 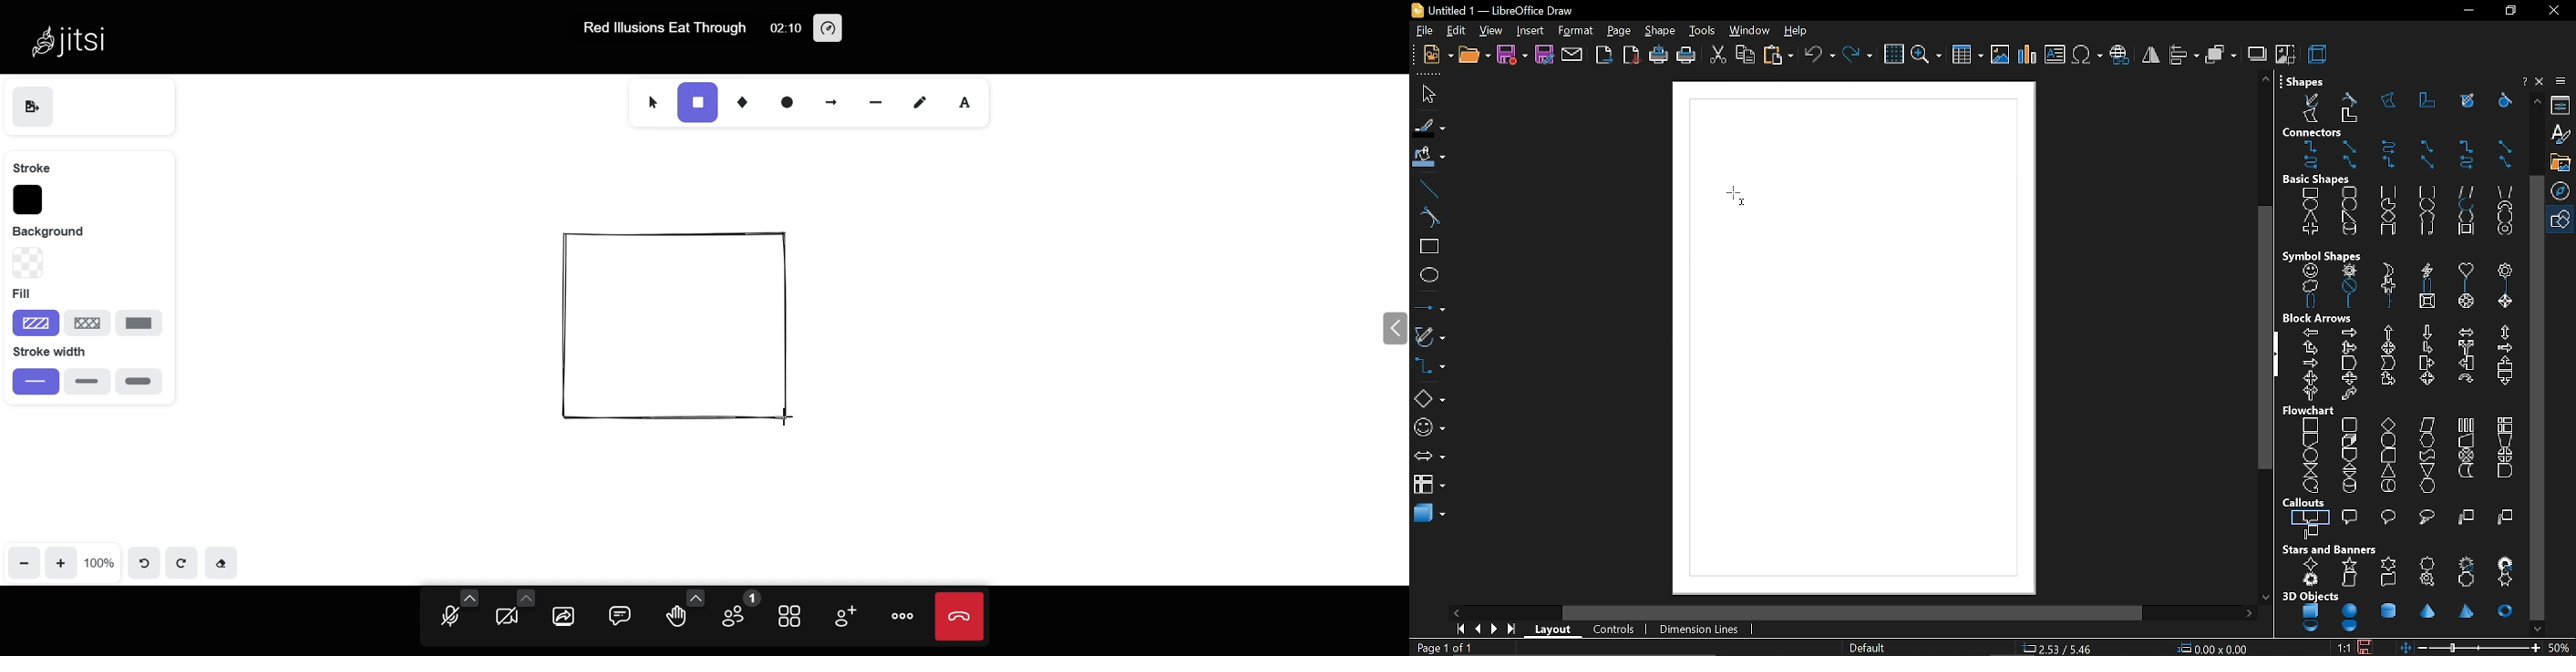 What do you see at coordinates (1429, 157) in the screenshot?
I see `fill color` at bounding box center [1429, 157].